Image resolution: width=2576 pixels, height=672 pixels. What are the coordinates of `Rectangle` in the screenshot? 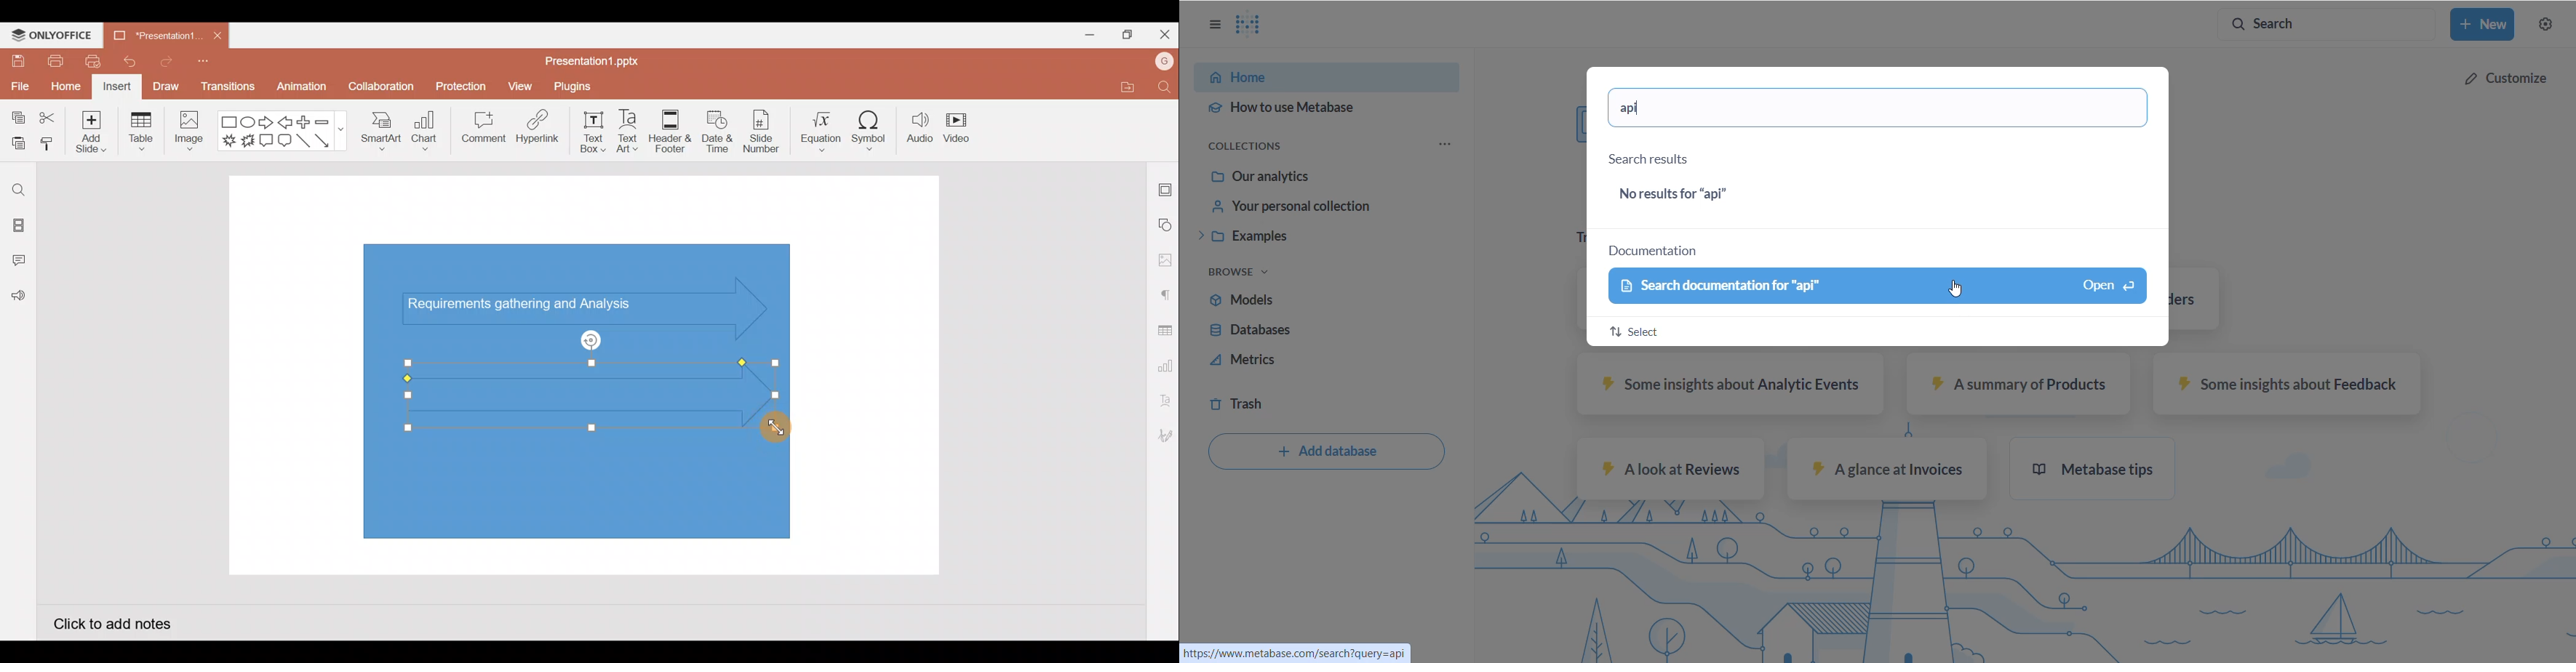 It's located at (230, 123).